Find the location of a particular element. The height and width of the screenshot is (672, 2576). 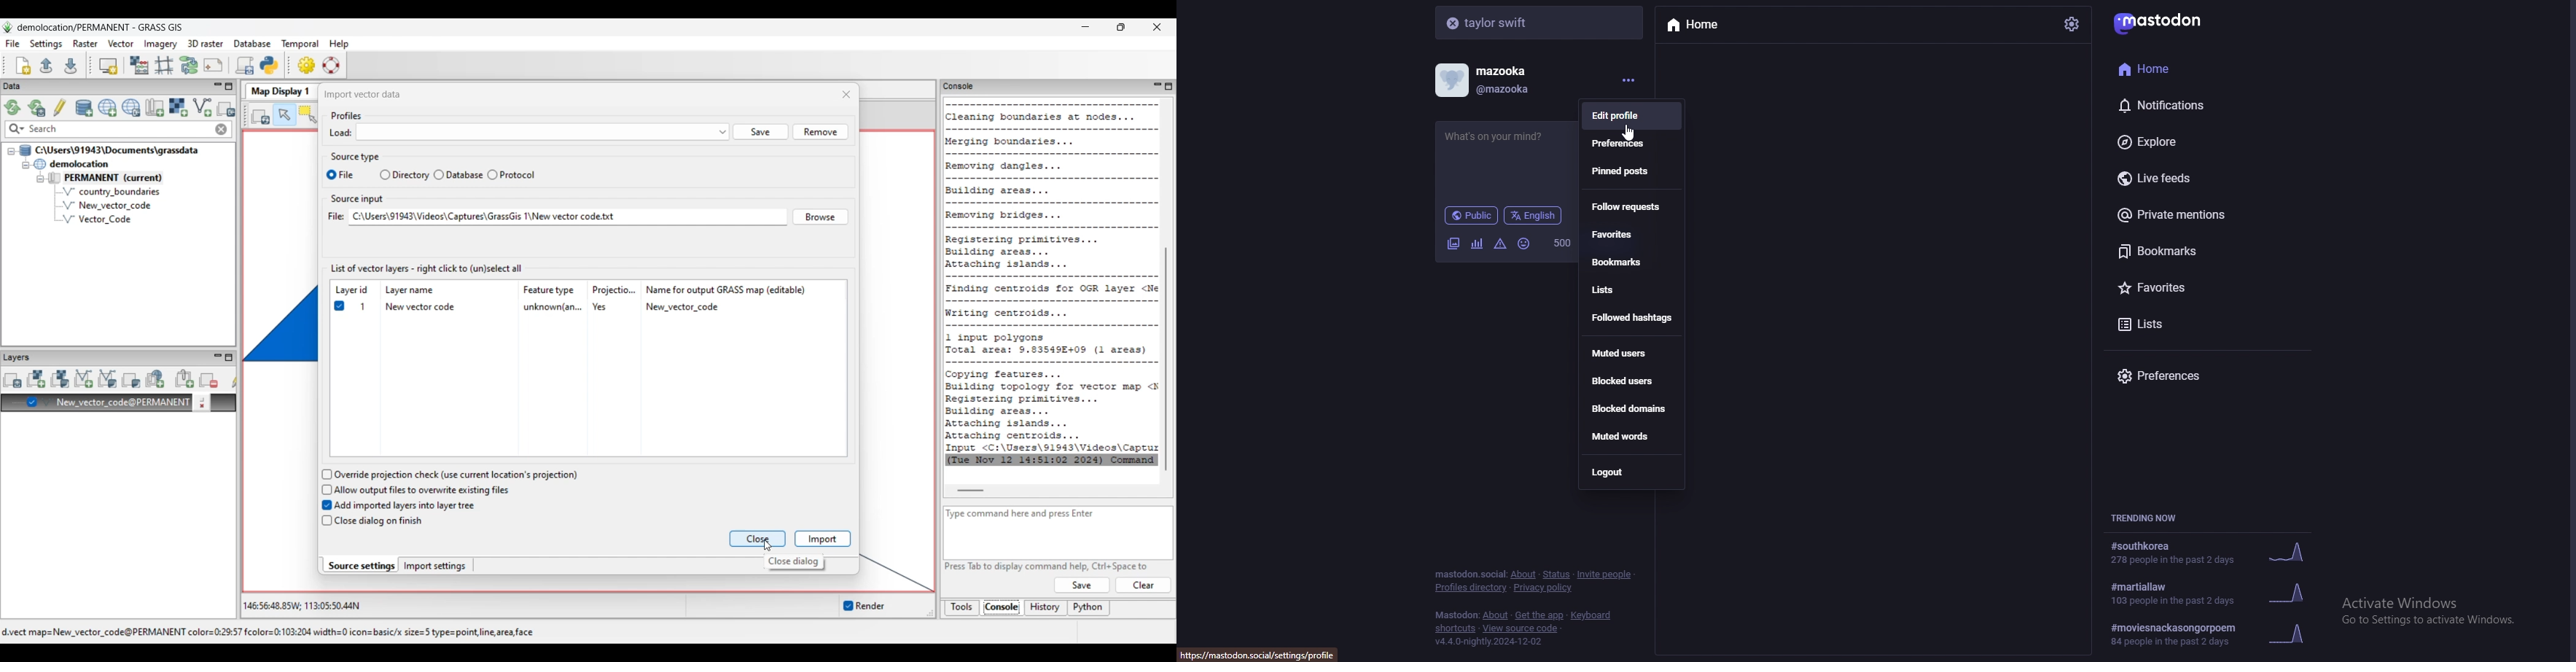

lists is located at coordinates (2201, 324).